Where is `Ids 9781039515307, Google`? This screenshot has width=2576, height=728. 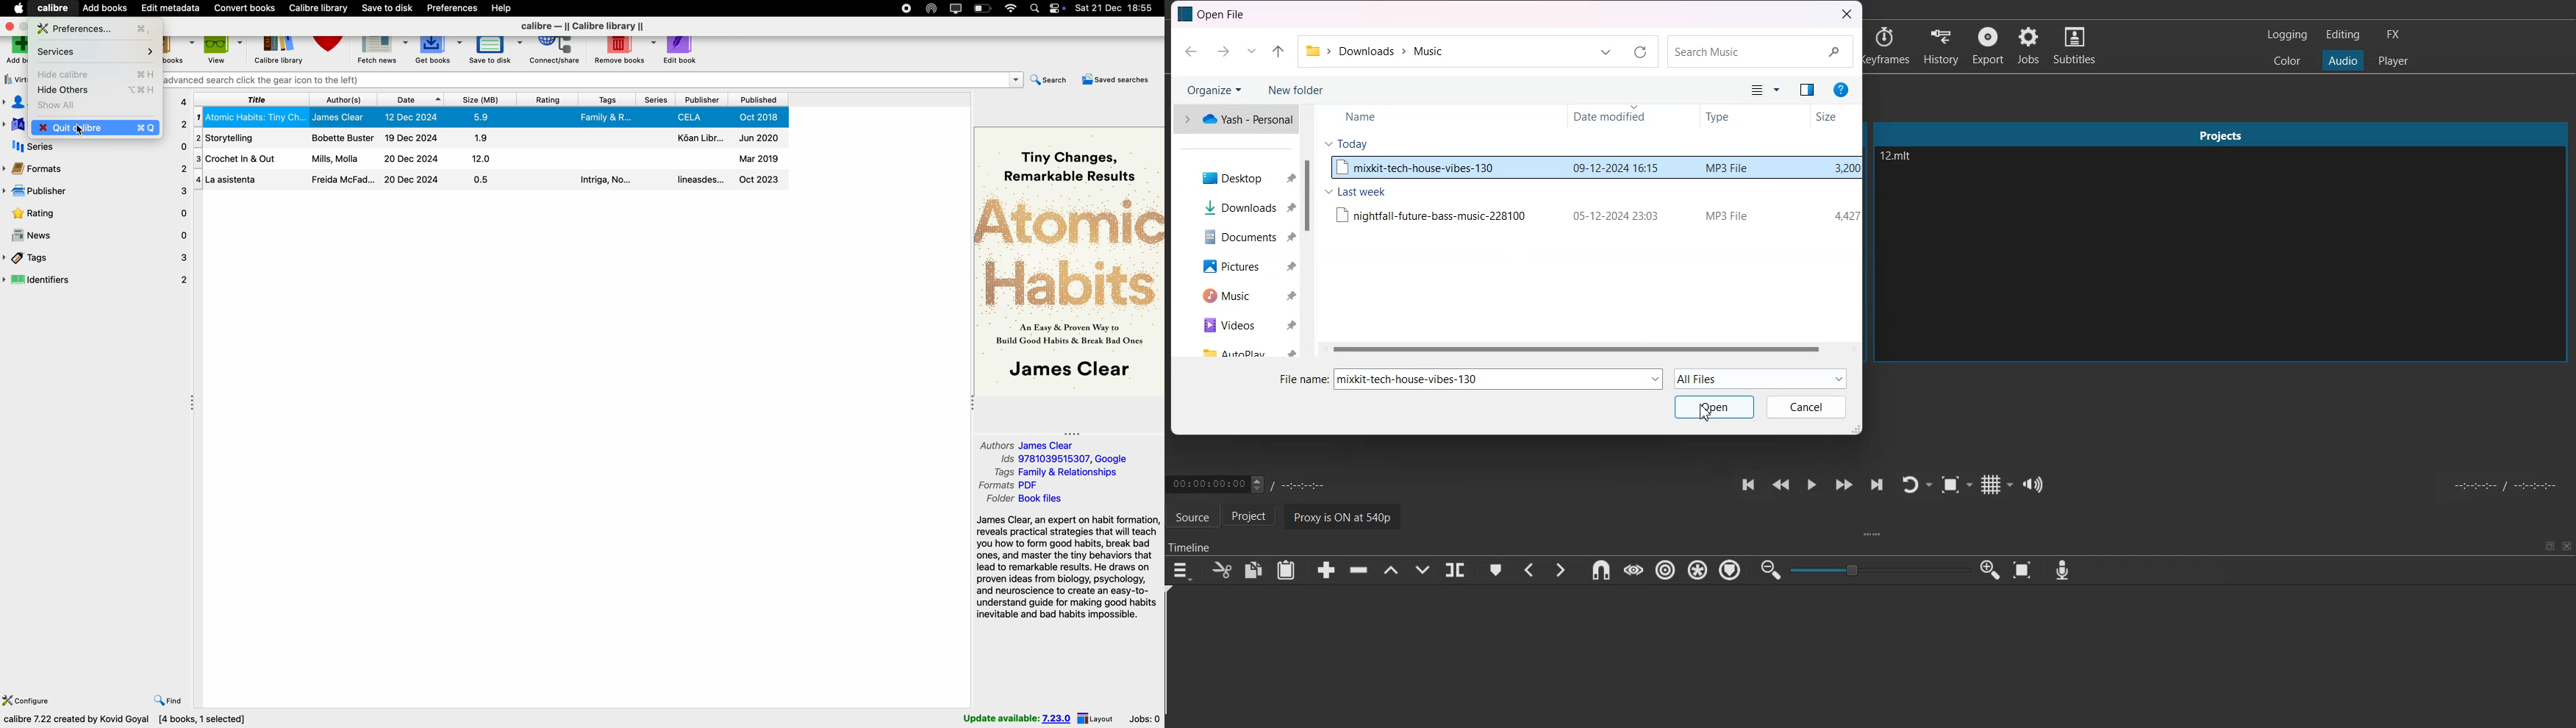
Ids 9781039515307, Google is located at coordinates (1066, 460).